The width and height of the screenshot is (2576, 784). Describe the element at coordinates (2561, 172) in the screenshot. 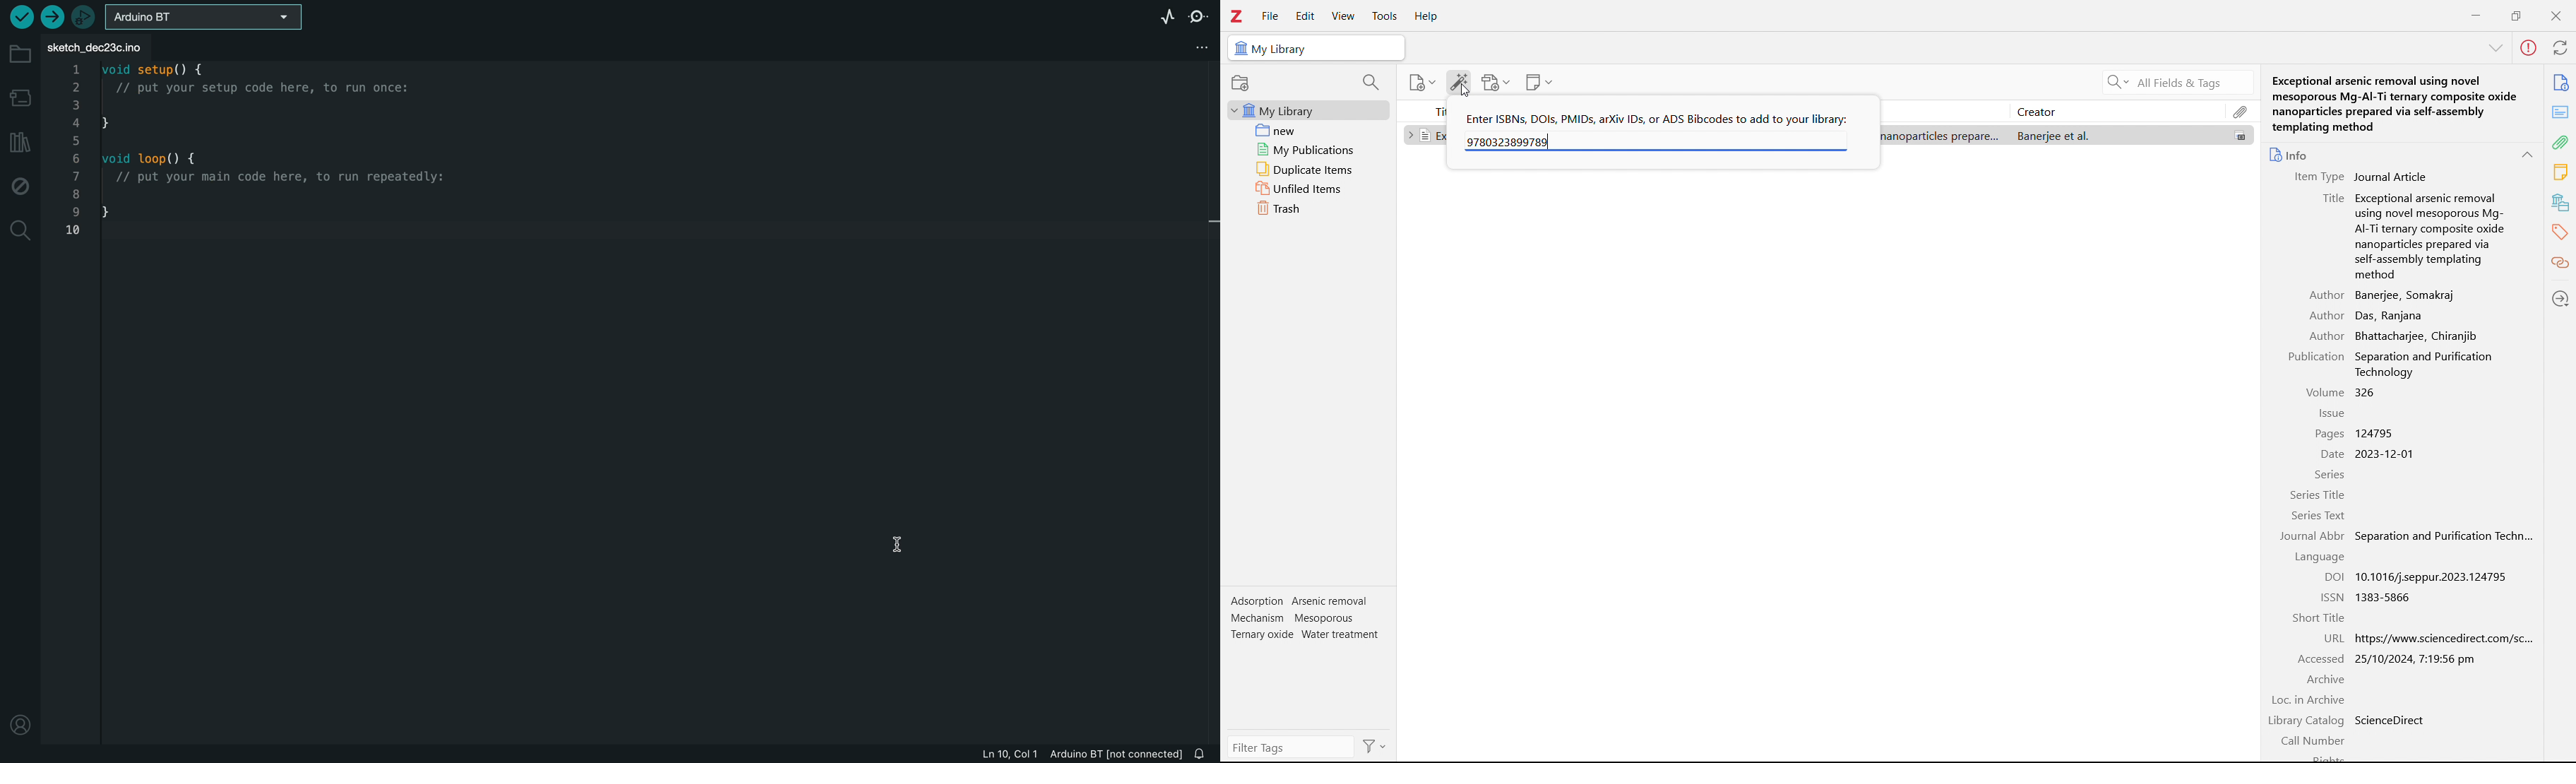

I see `notes` at that location.